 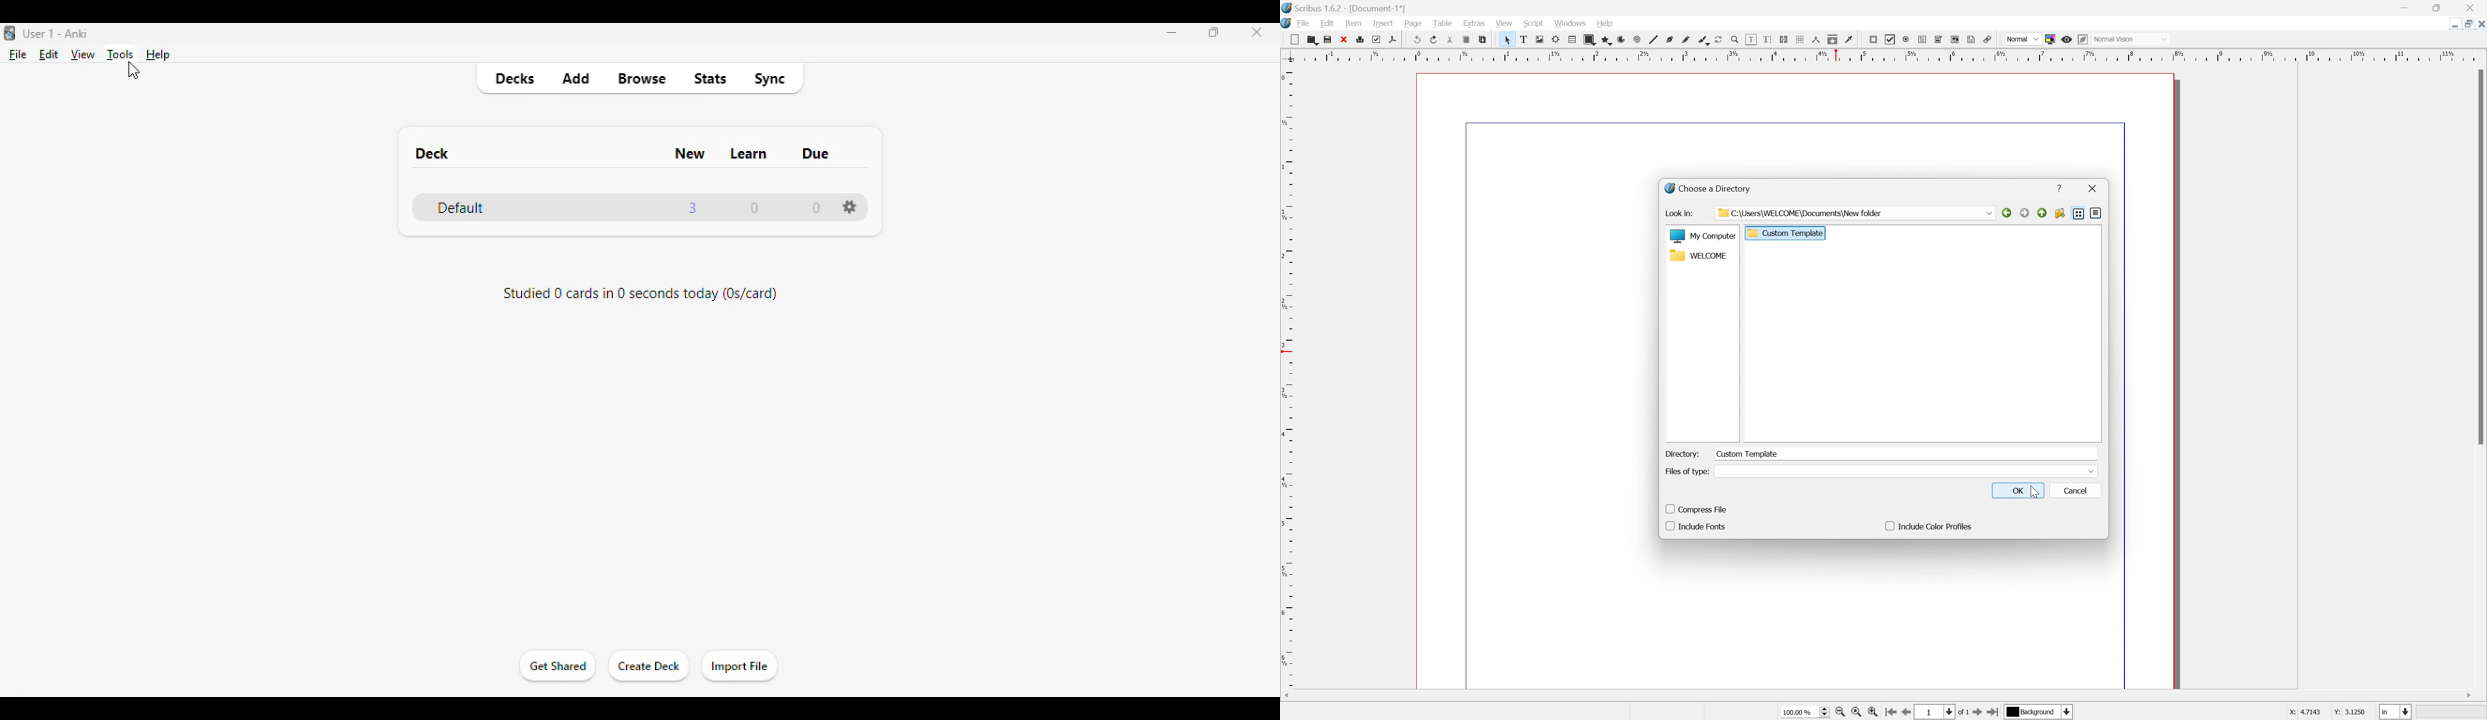 I want to click on Link annotation, so click(x=1990, y=39).